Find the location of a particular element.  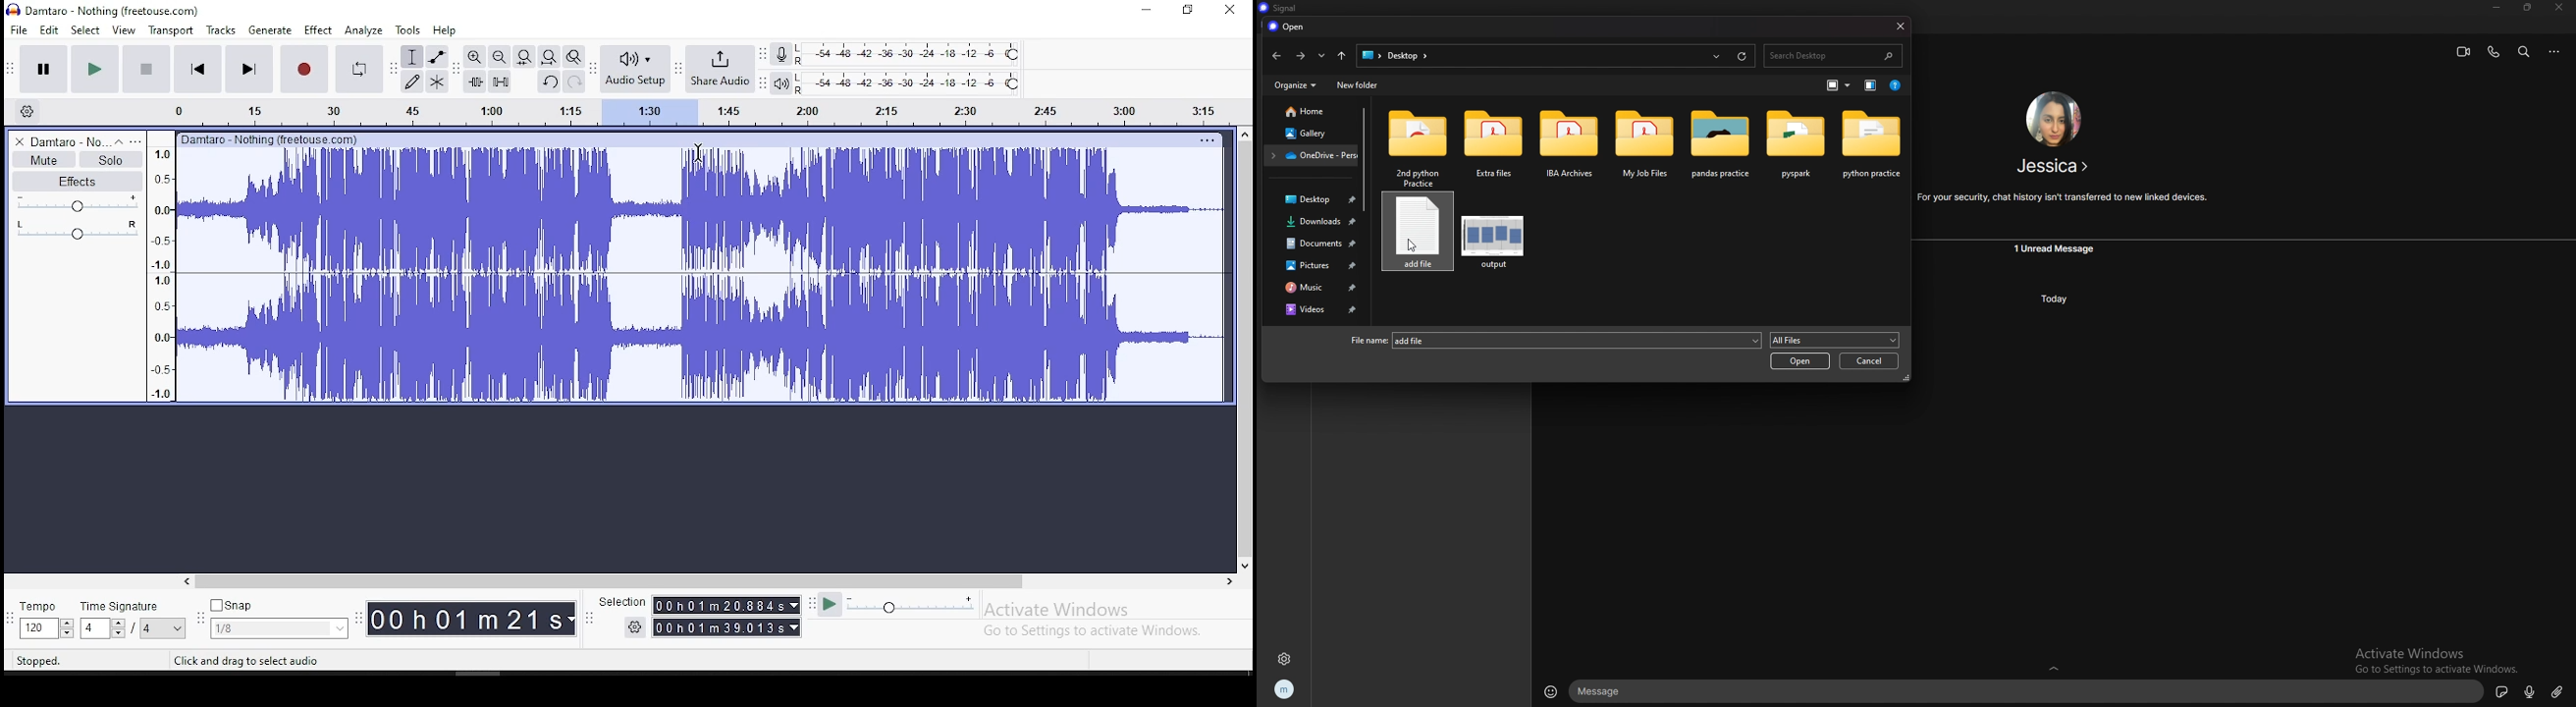

view is located at coordinates (124, 30).